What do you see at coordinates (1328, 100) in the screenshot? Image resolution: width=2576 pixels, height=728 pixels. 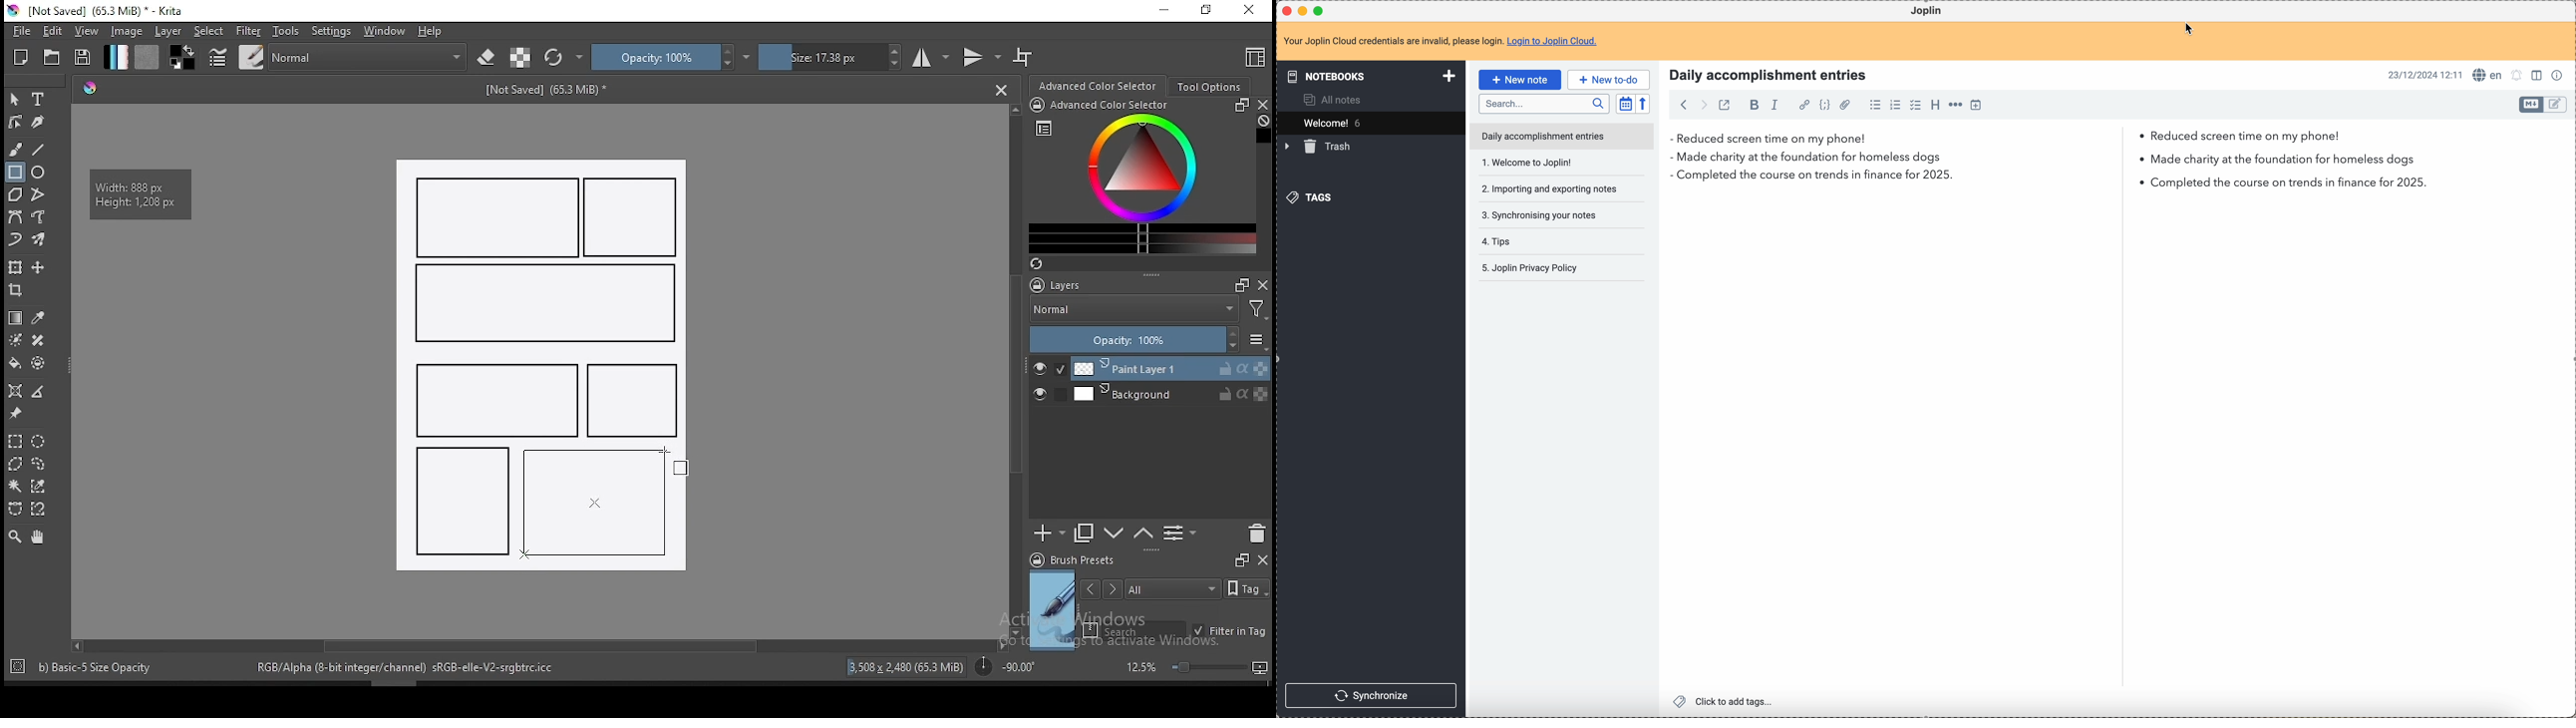 I see `all notes` at bounding box center [1328, 100].